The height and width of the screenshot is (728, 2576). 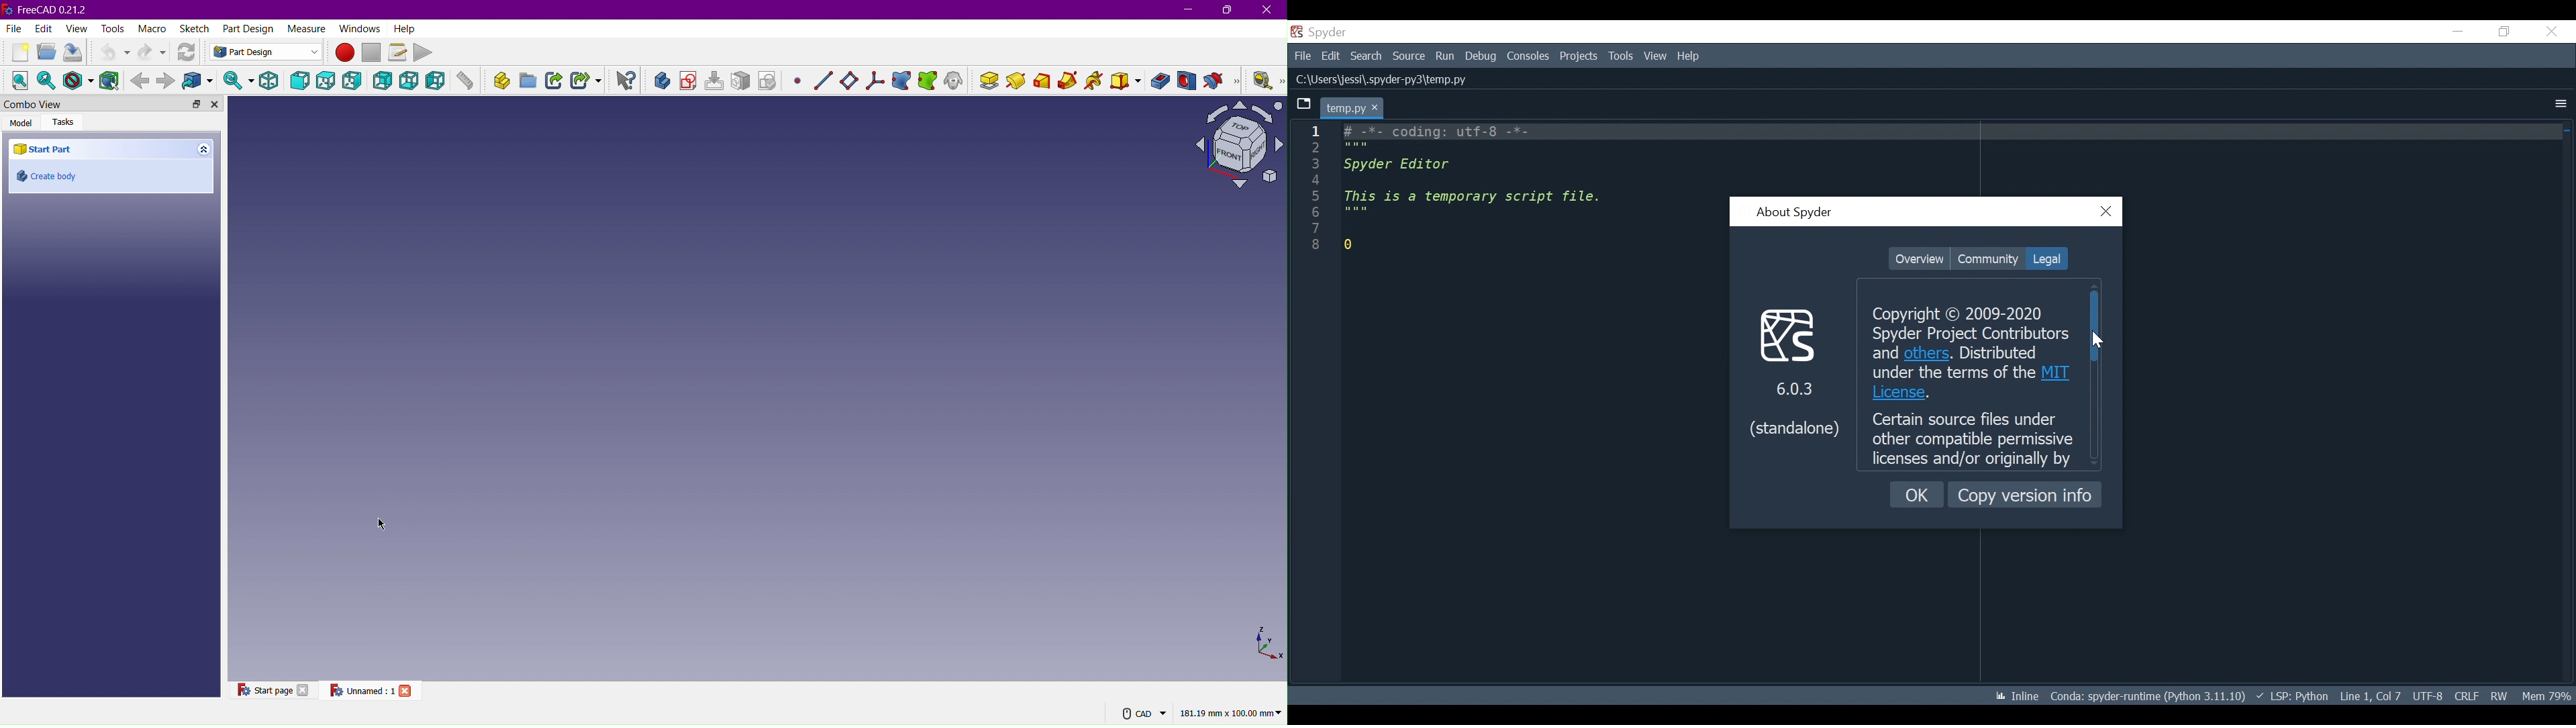 I want to click on Close, so click(x=2107, y=212).